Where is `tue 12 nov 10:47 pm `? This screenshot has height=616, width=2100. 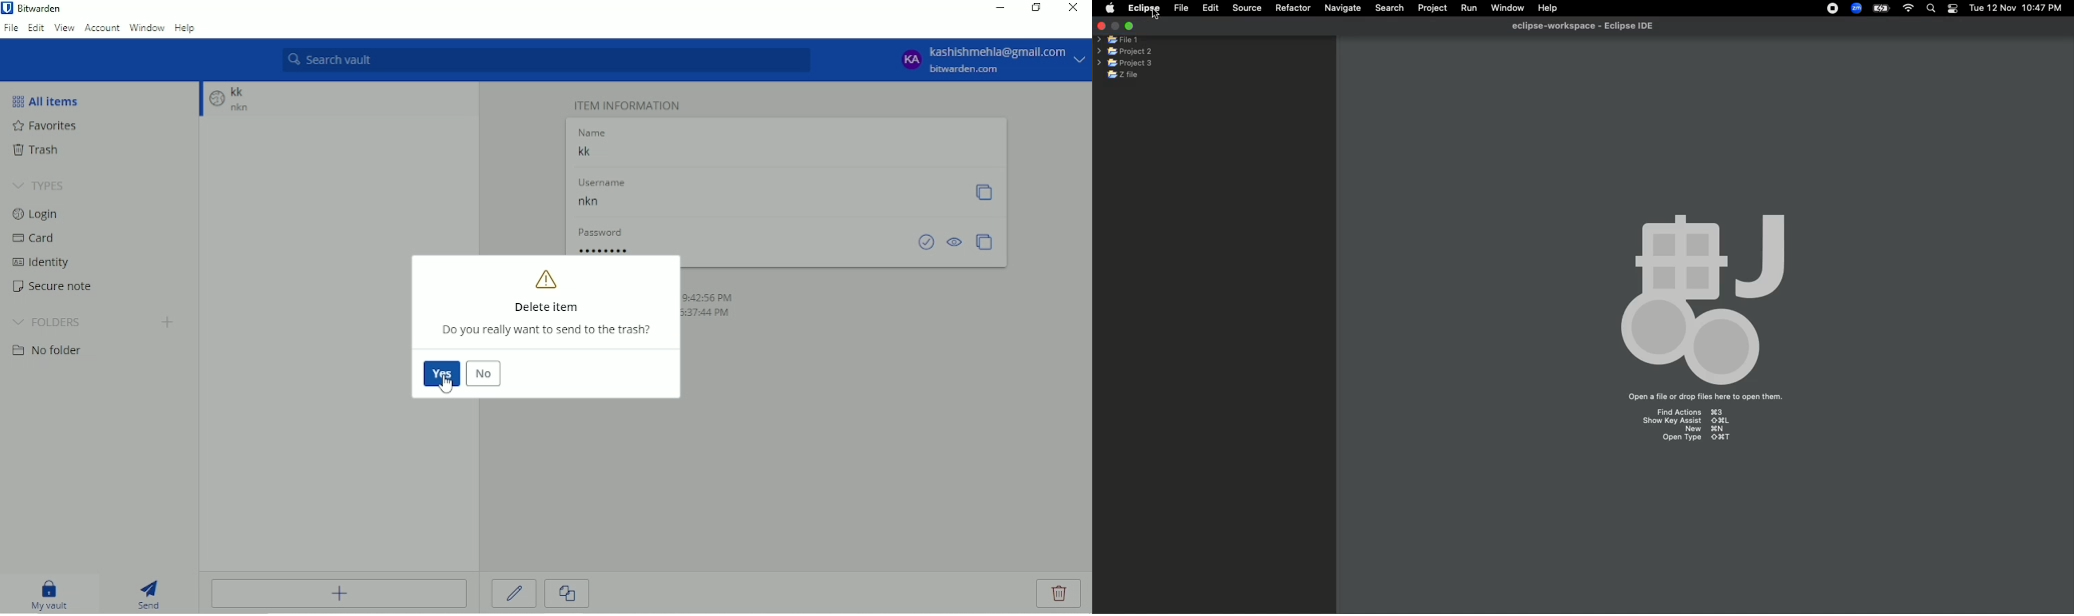
tue 12 nov 10:47 pm  is located at coordinates (2015, 7).